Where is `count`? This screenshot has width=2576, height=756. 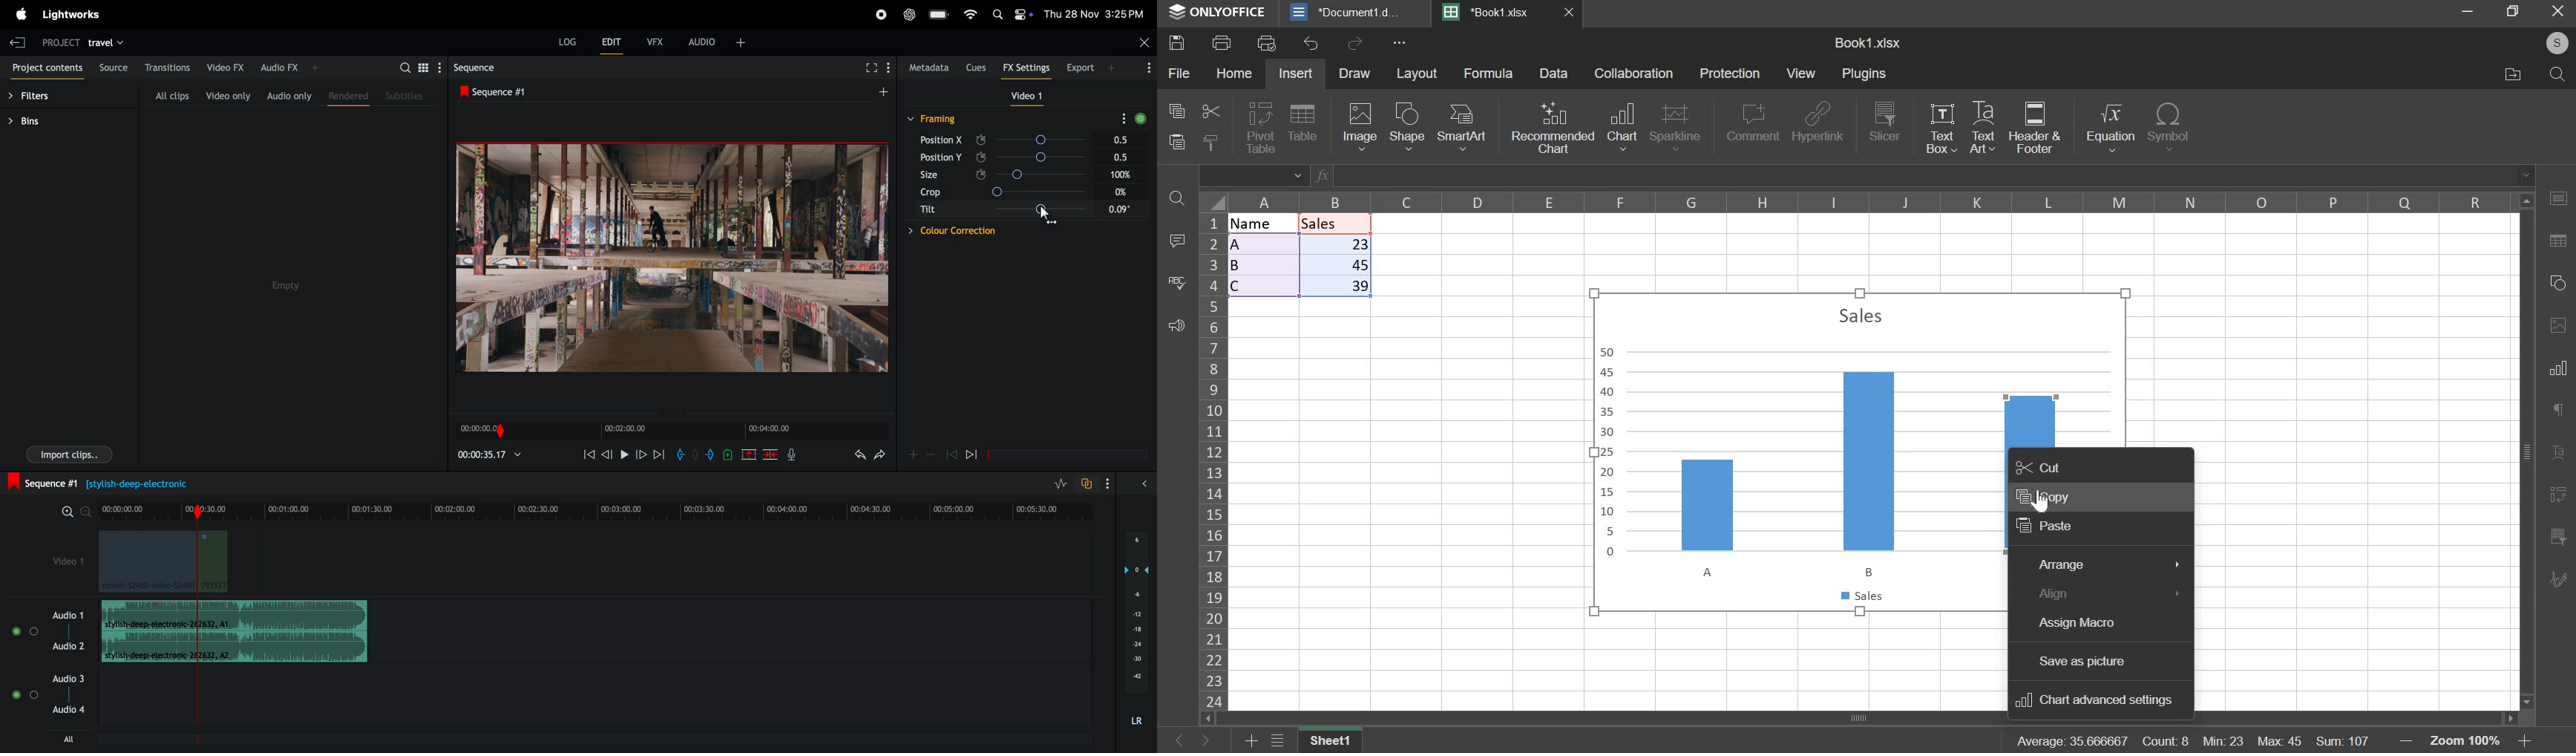
count is located at coordinates (2166, 739).